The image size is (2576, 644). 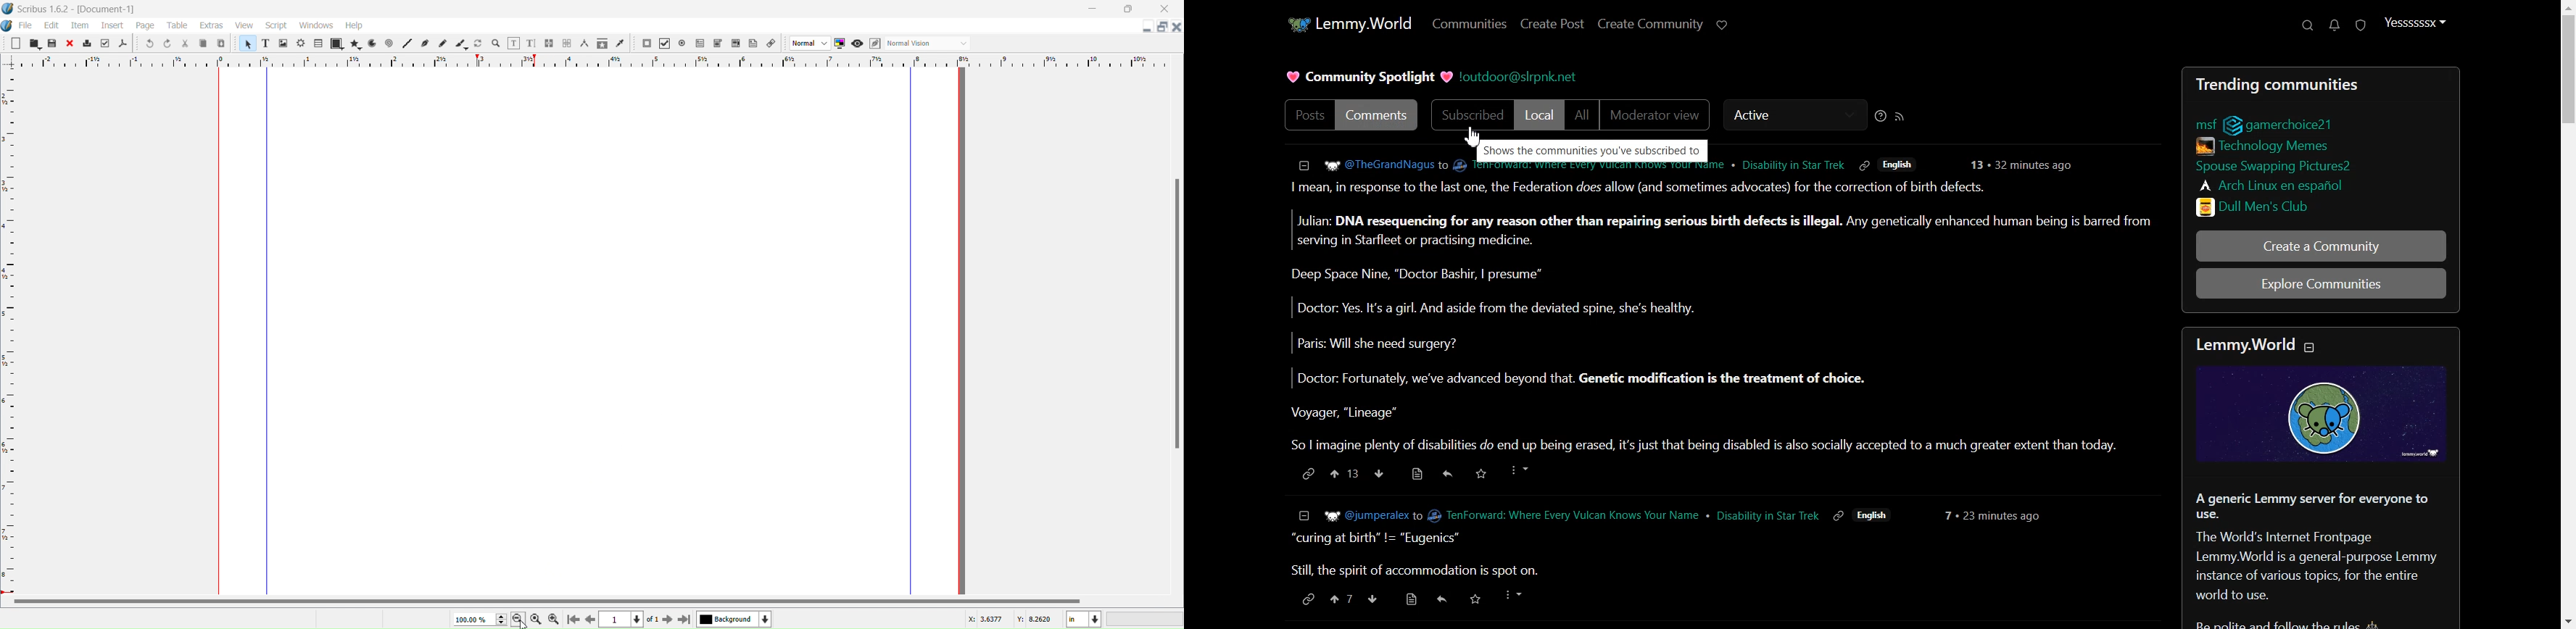 I want to click on Application Name, Version - Document Title, so click(x=77, y=9).